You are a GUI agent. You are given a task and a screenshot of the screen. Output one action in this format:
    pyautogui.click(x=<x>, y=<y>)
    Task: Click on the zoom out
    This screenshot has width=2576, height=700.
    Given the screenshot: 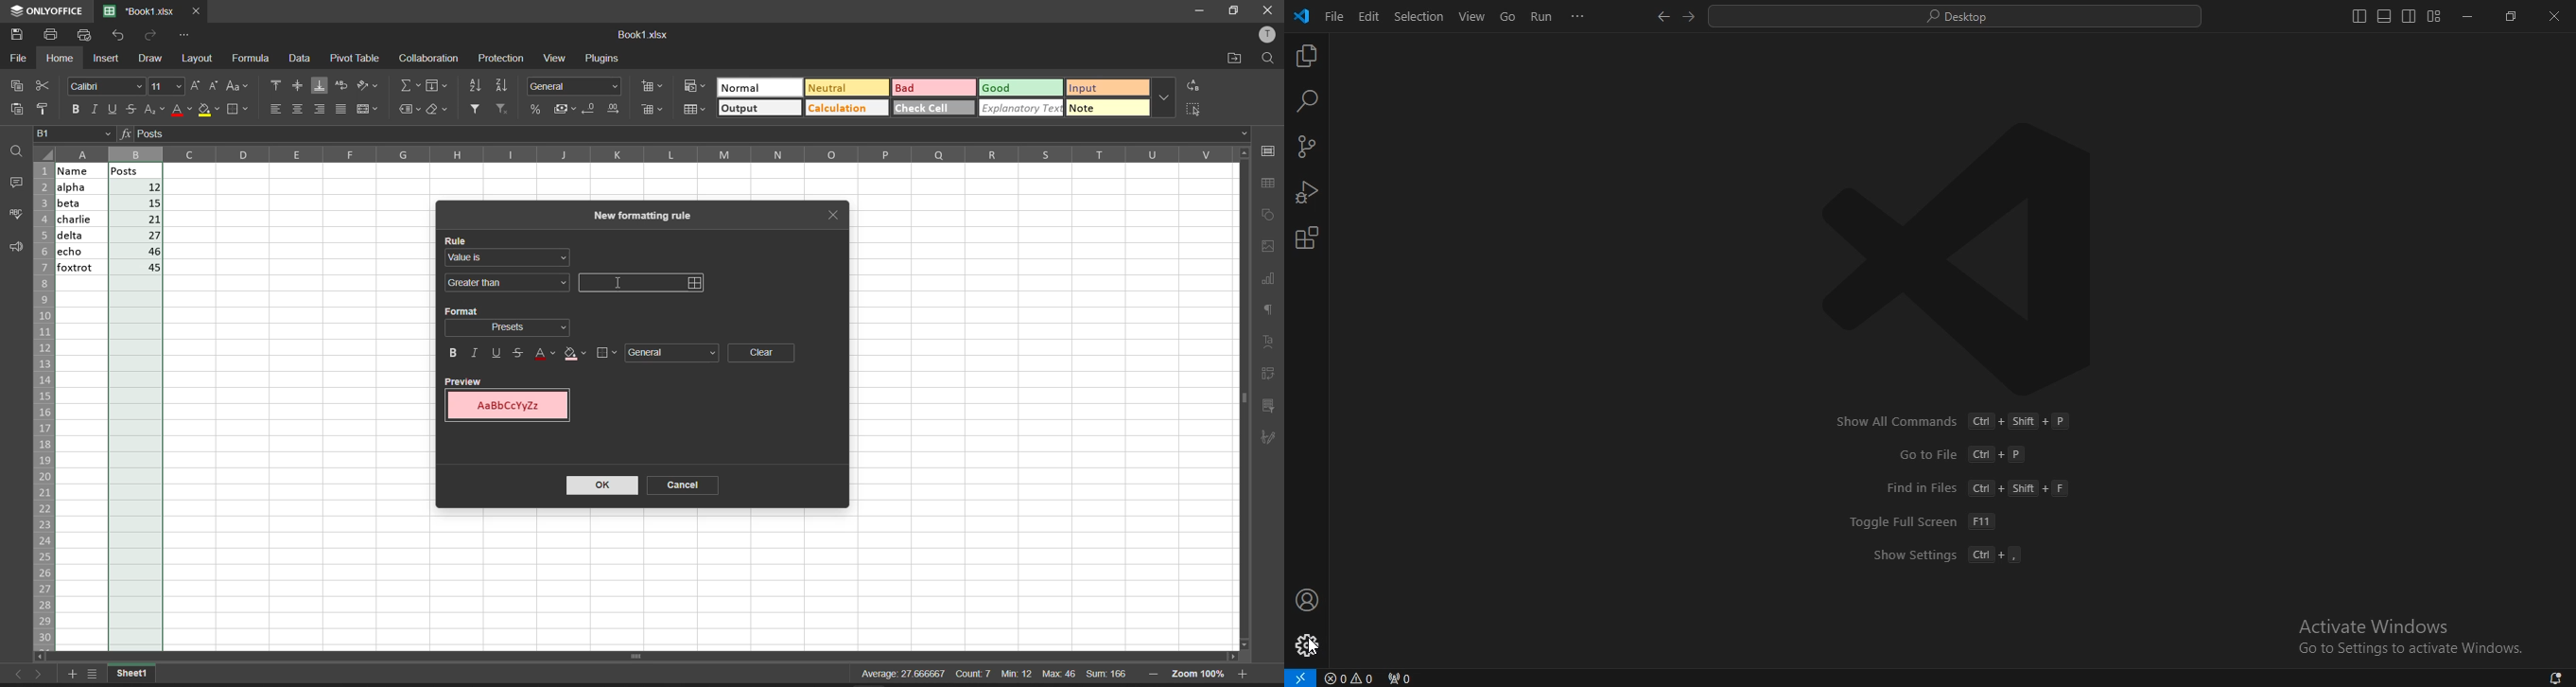 What is the action you would take?
    pyautogui.click(x=1154, y=673)
    